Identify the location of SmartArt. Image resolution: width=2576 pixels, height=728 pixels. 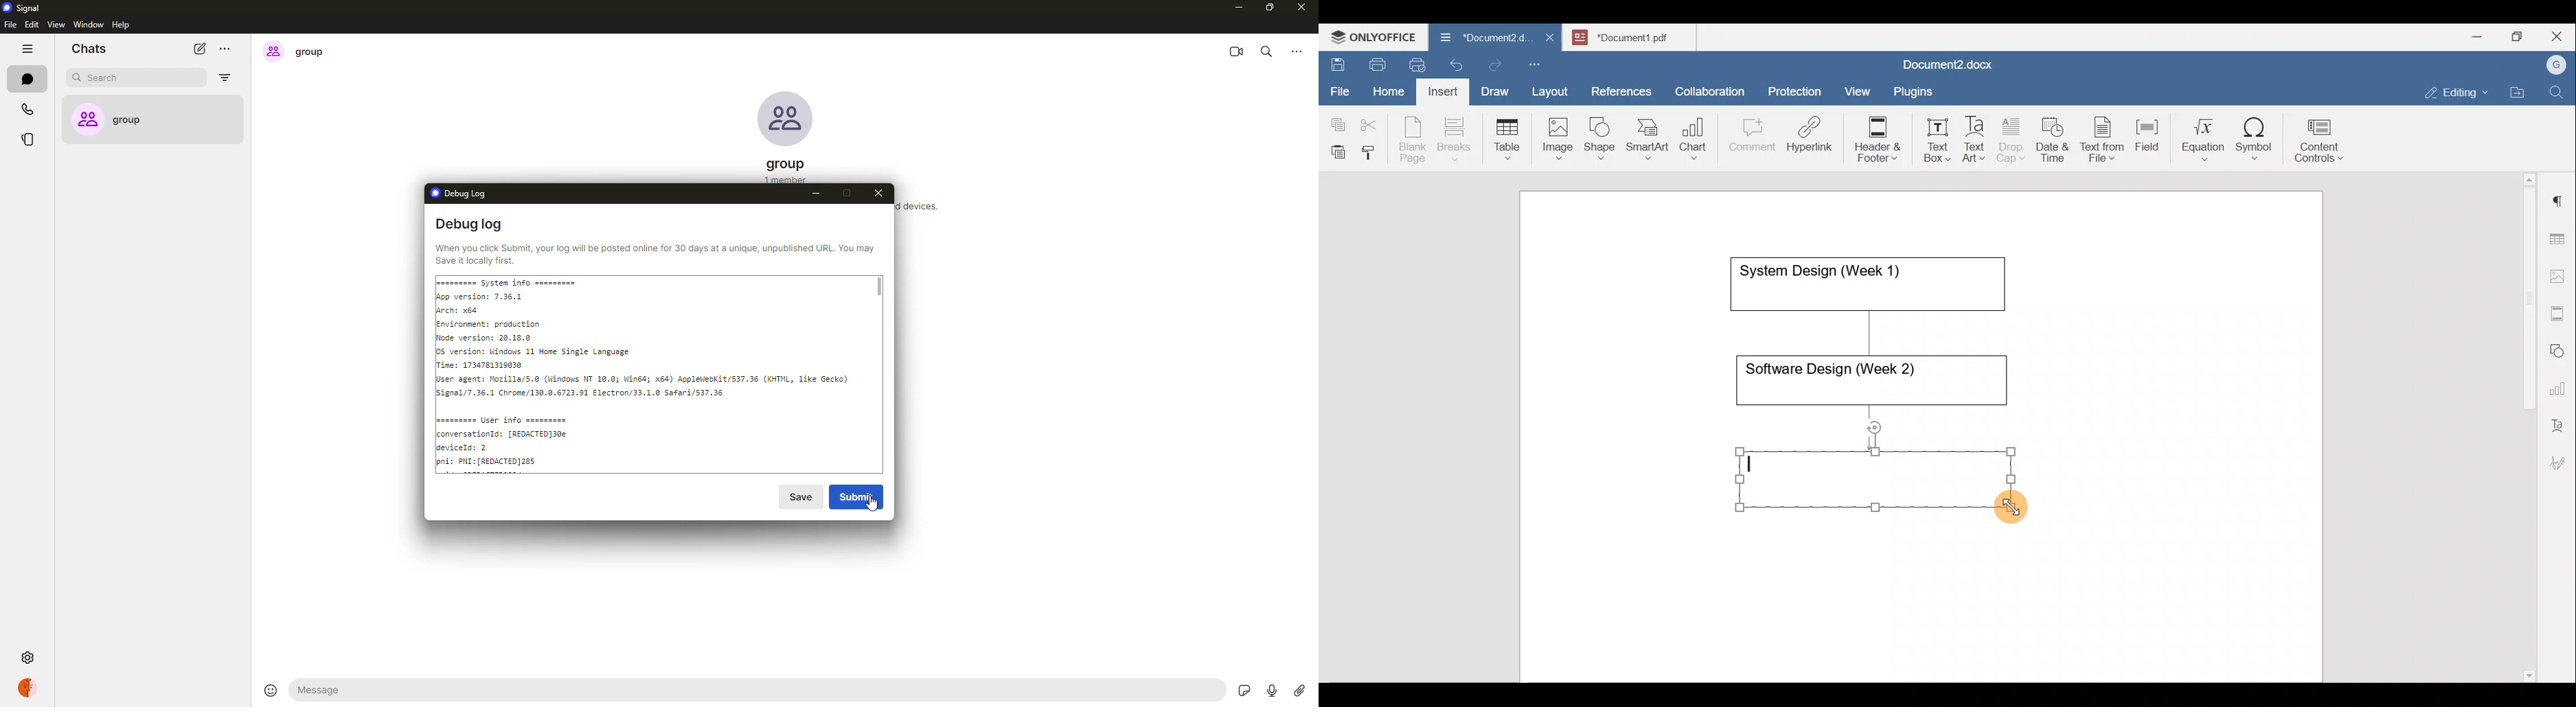
(1645, 136).